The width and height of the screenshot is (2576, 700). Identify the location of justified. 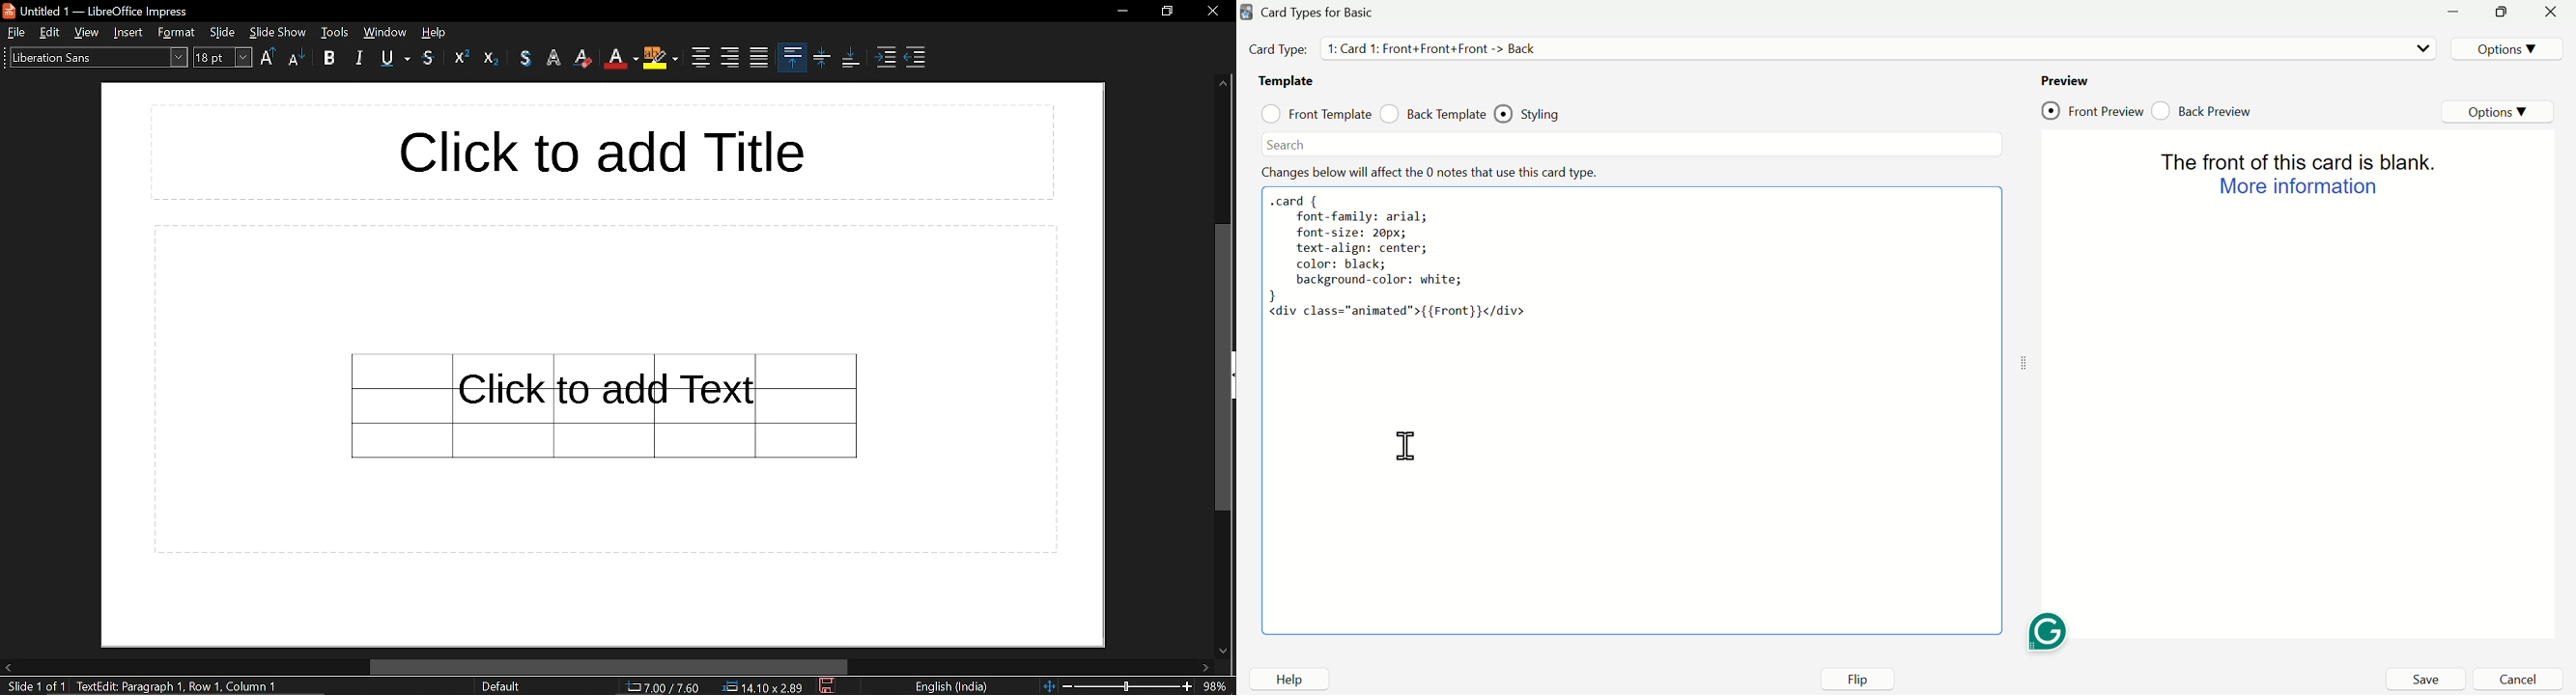
(759, 58).